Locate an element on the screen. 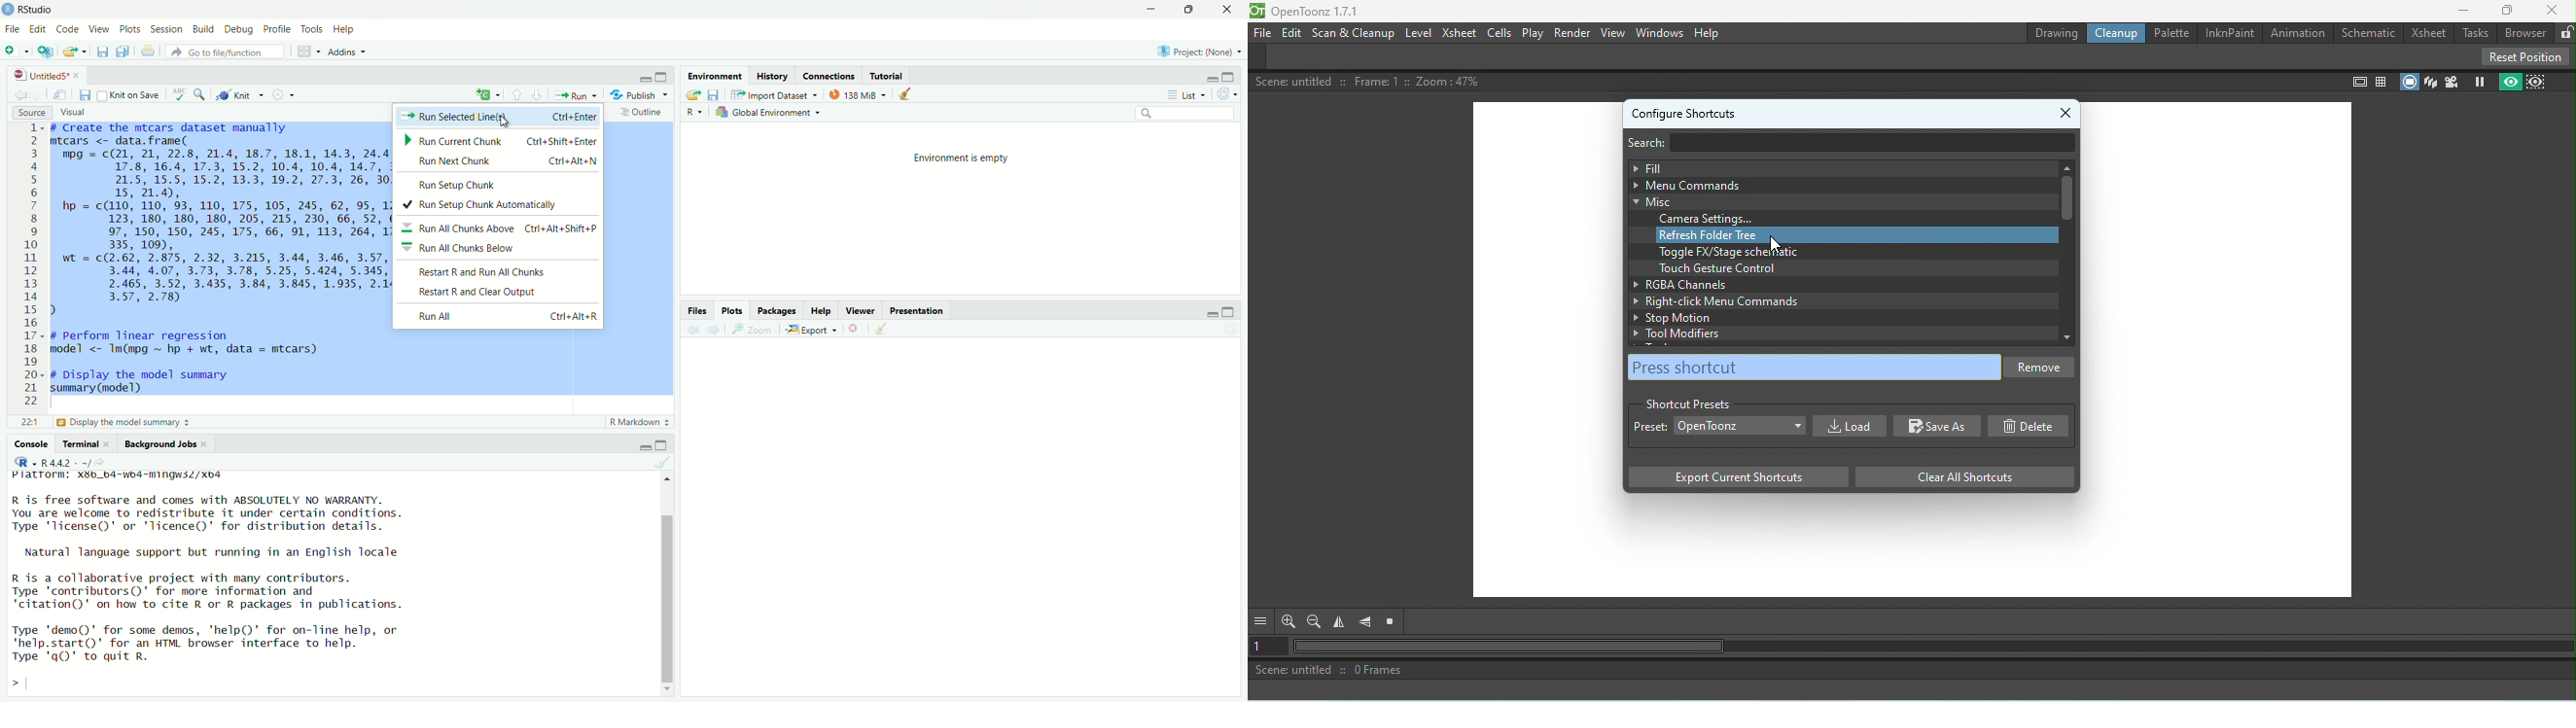 Image resolution: width=2576 pixels, height=728 pixels. Ctrl+Alt+R is located at coordinates (572, 316).